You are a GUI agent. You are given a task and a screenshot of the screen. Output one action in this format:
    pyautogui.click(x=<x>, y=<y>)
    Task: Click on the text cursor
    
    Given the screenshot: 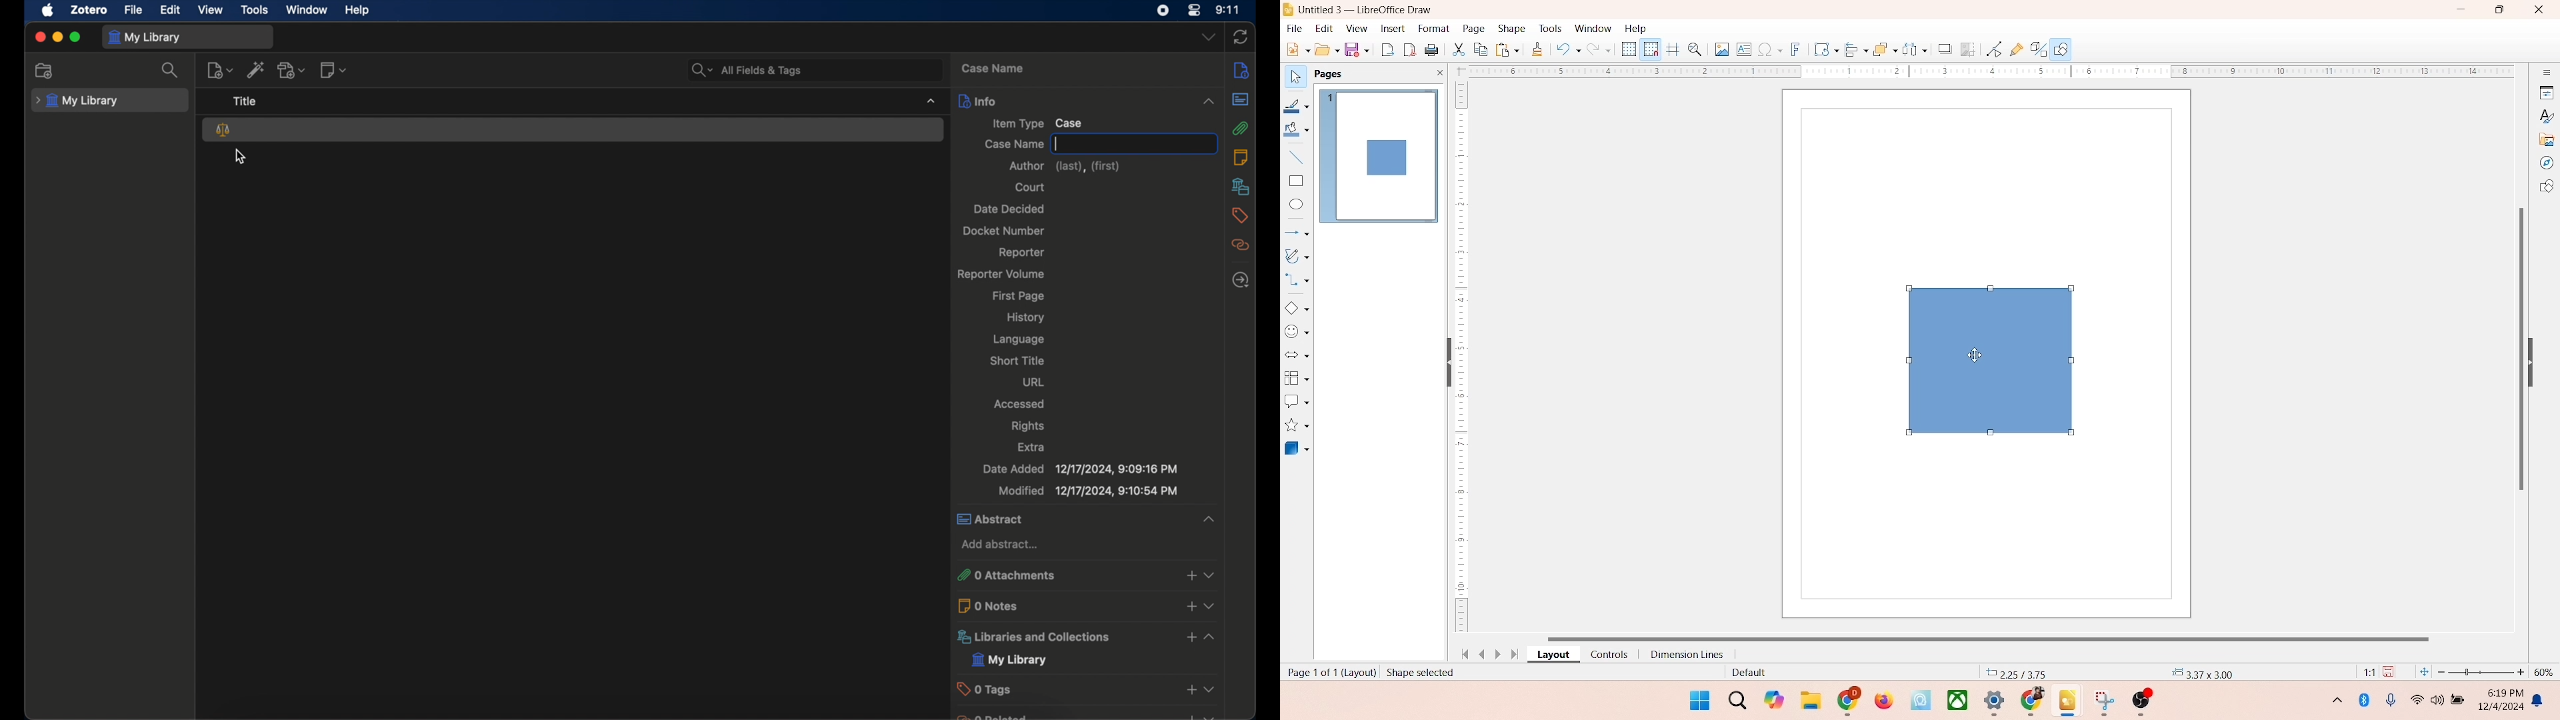 What is the action you would take?
    pyautogui.click(x=1057, y=143)
    